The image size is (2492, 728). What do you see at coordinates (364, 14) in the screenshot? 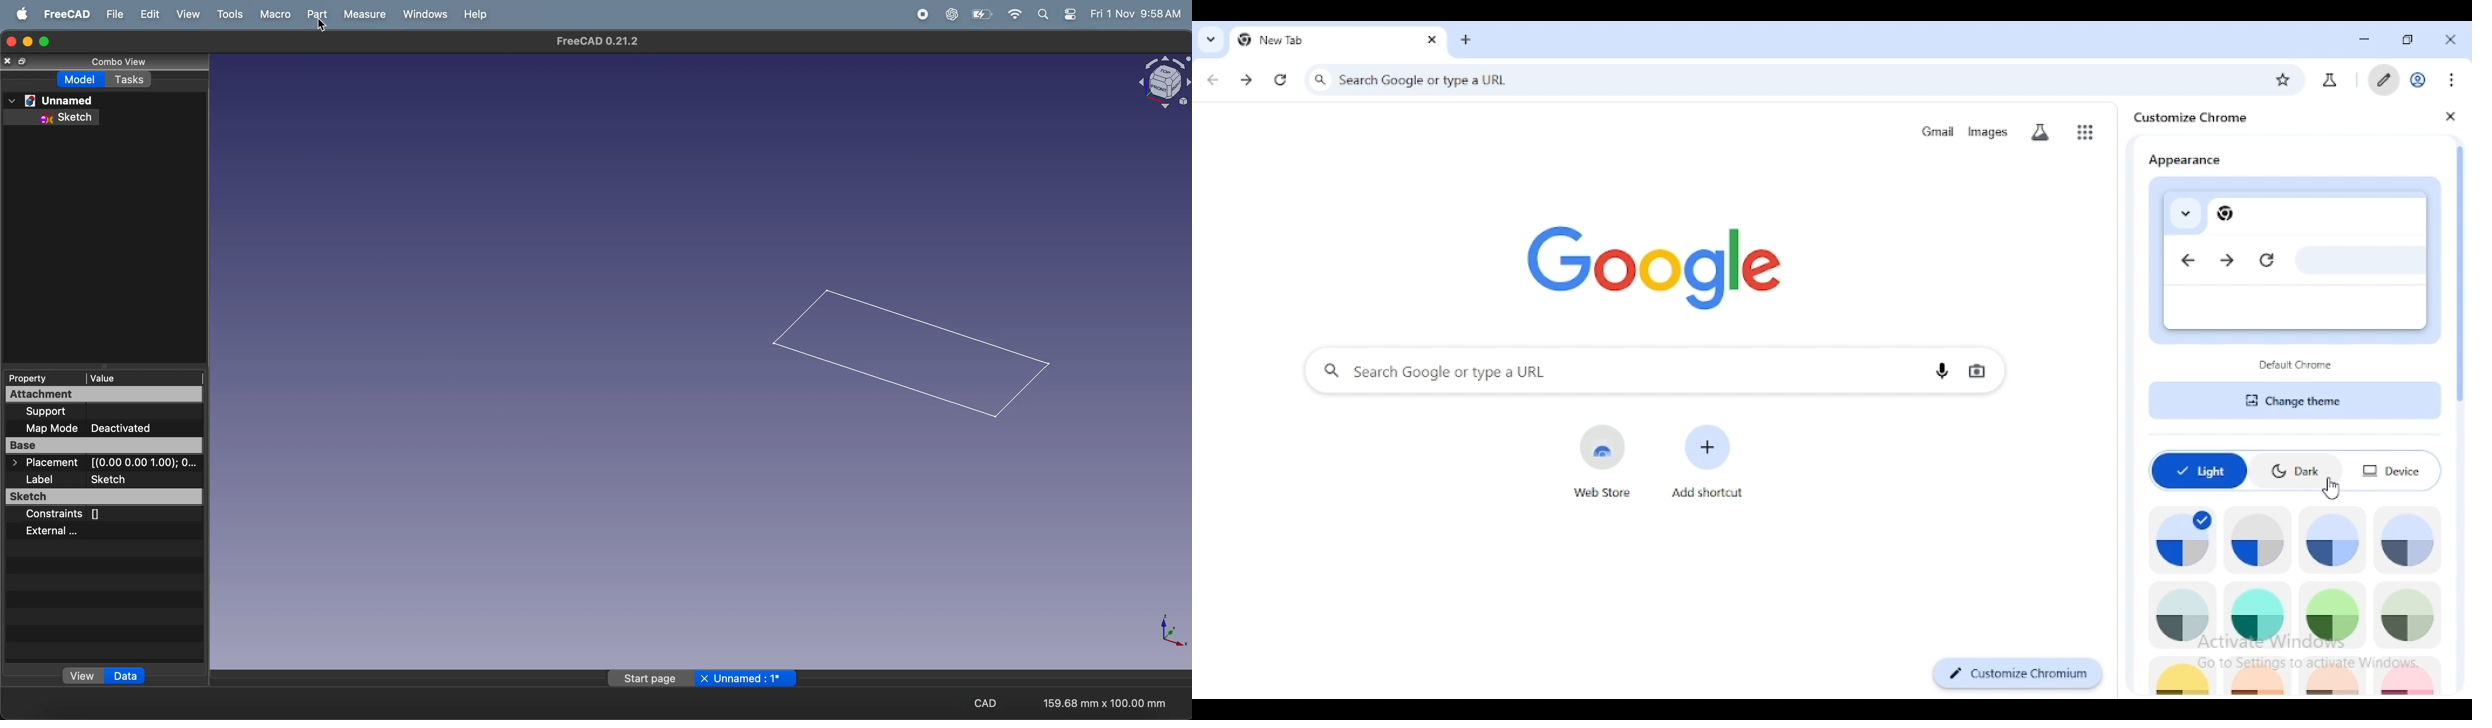
I see `measure` at bounding box center [364, 14].